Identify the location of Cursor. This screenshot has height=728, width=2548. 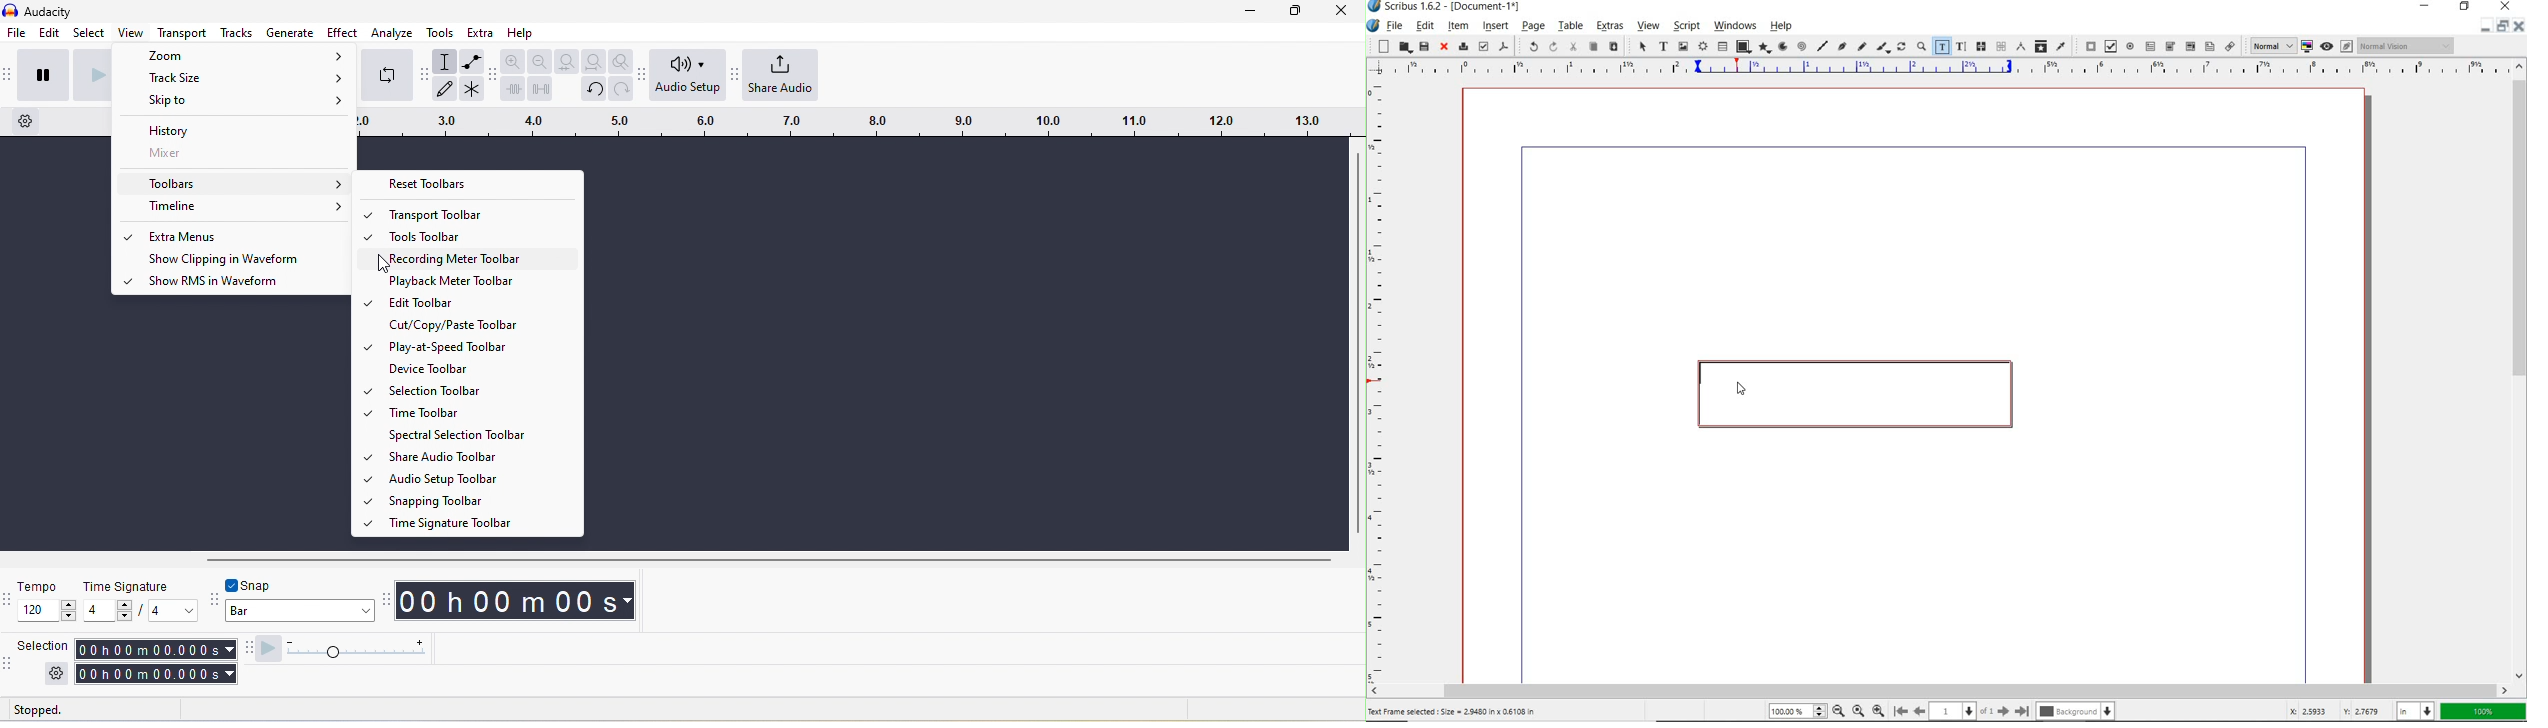
(1740, 383).